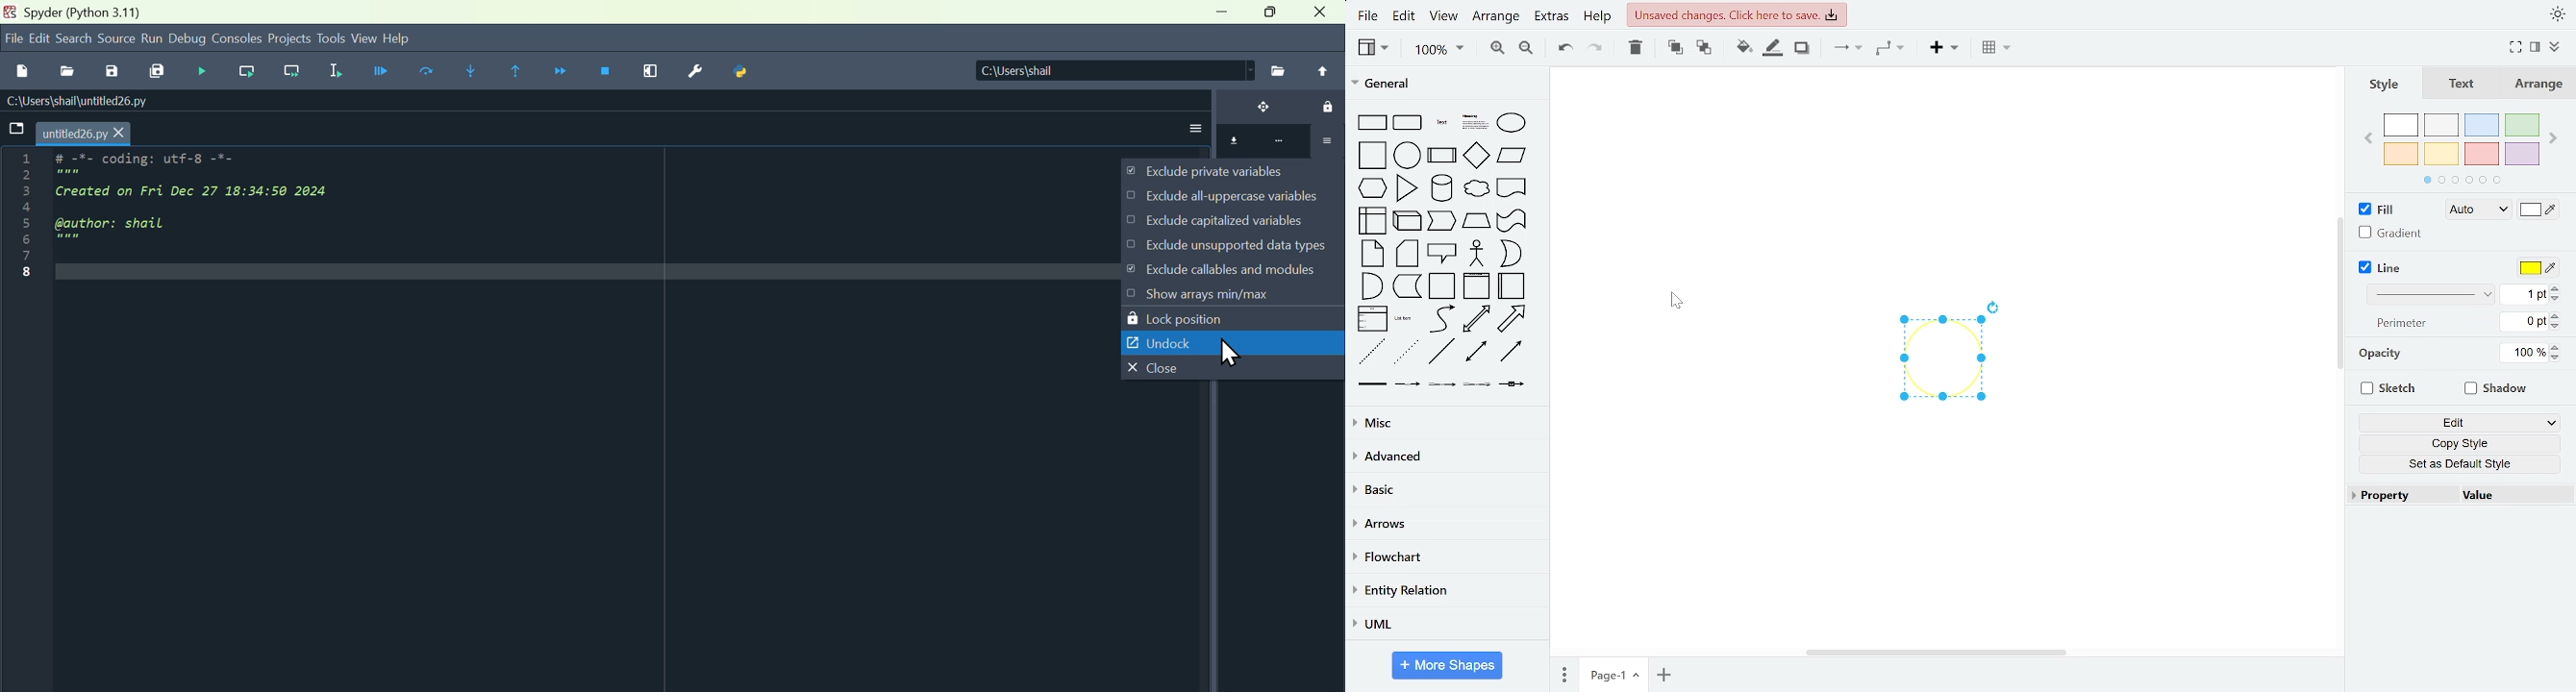  I want to click on Run selection, so click(336, 69).